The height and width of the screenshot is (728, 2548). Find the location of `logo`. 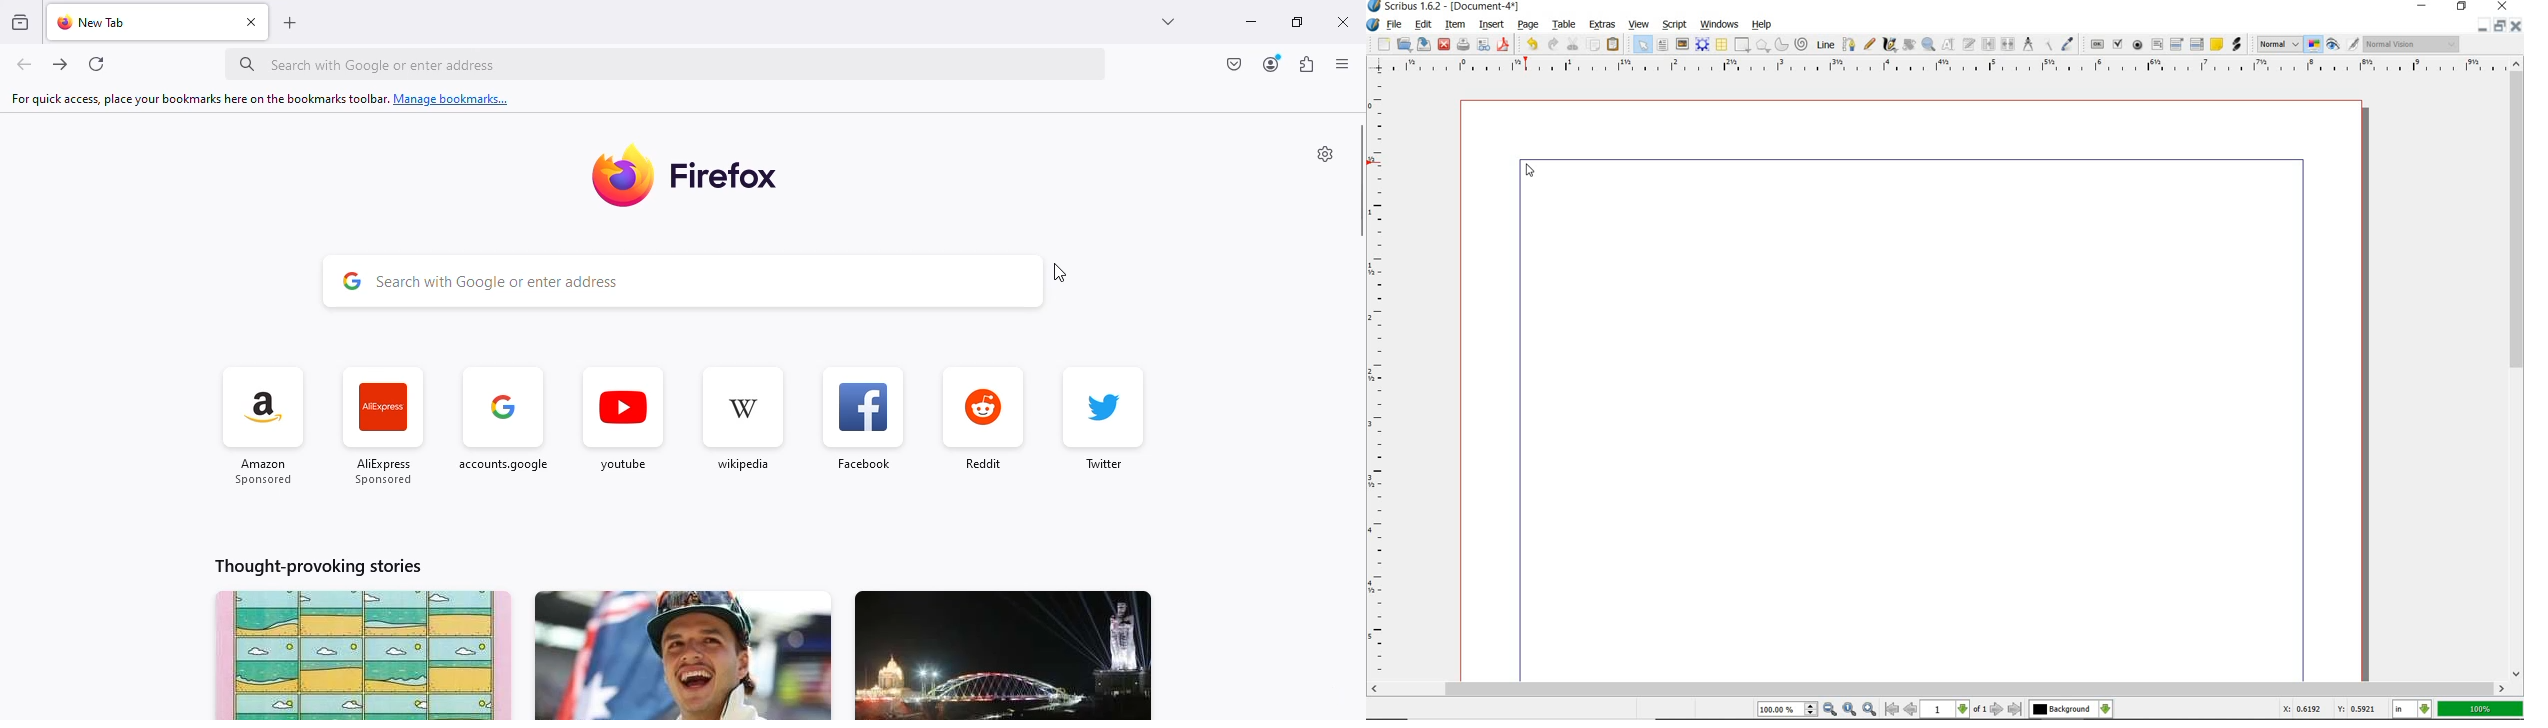

logo is located at coordinates (620, 178).